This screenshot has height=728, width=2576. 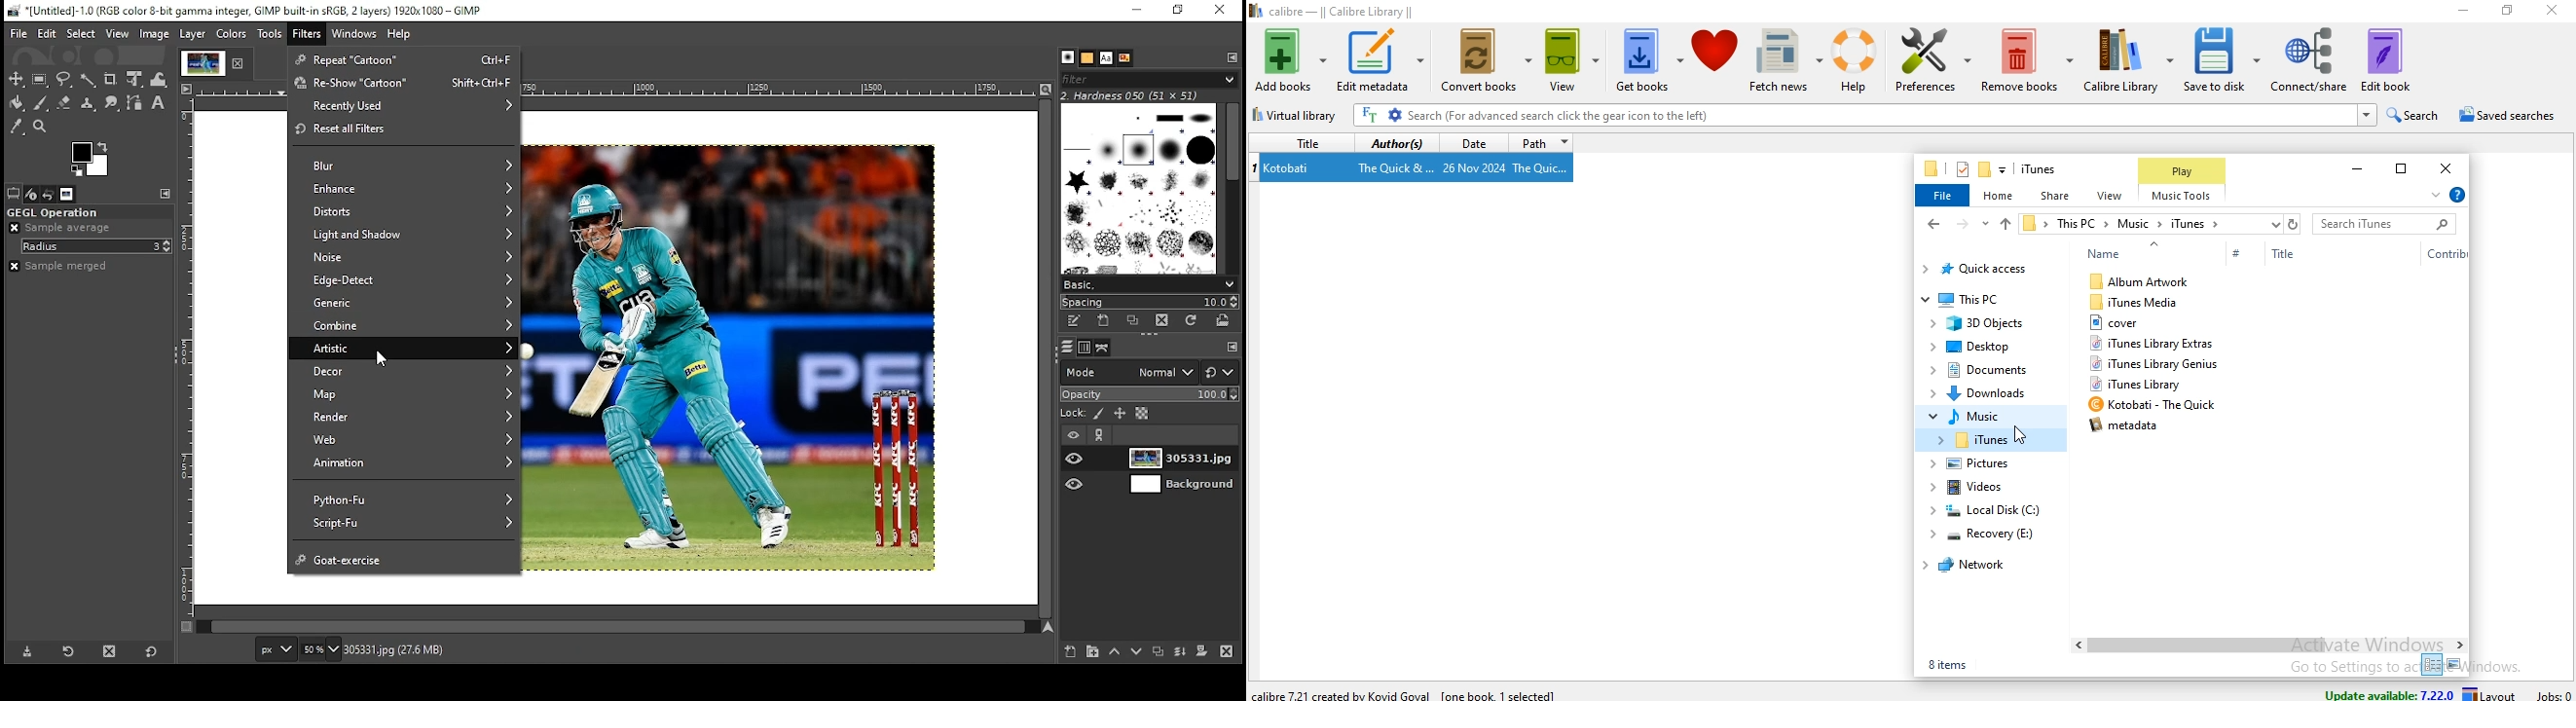 What do you see at coordinates (403, 347) in the screenshot?
I see `artistic` at bounding box center [403, 347].